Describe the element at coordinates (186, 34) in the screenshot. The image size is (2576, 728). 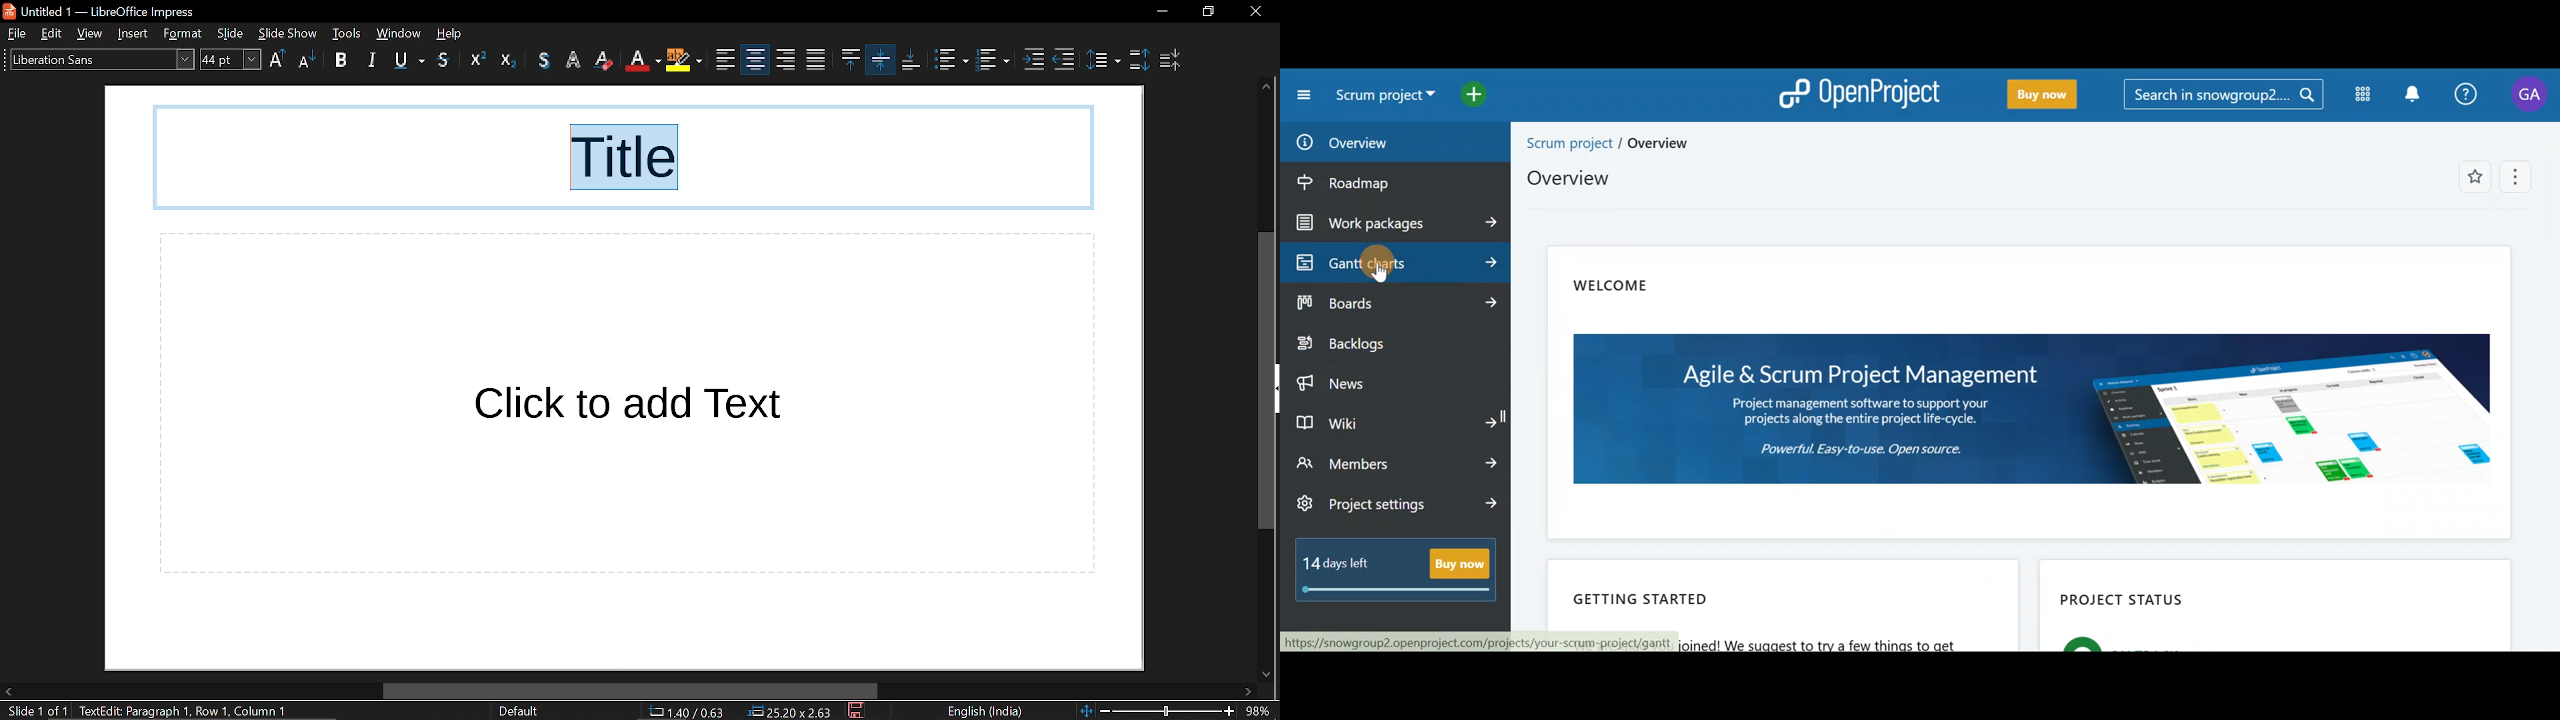
I see `format` at that location.